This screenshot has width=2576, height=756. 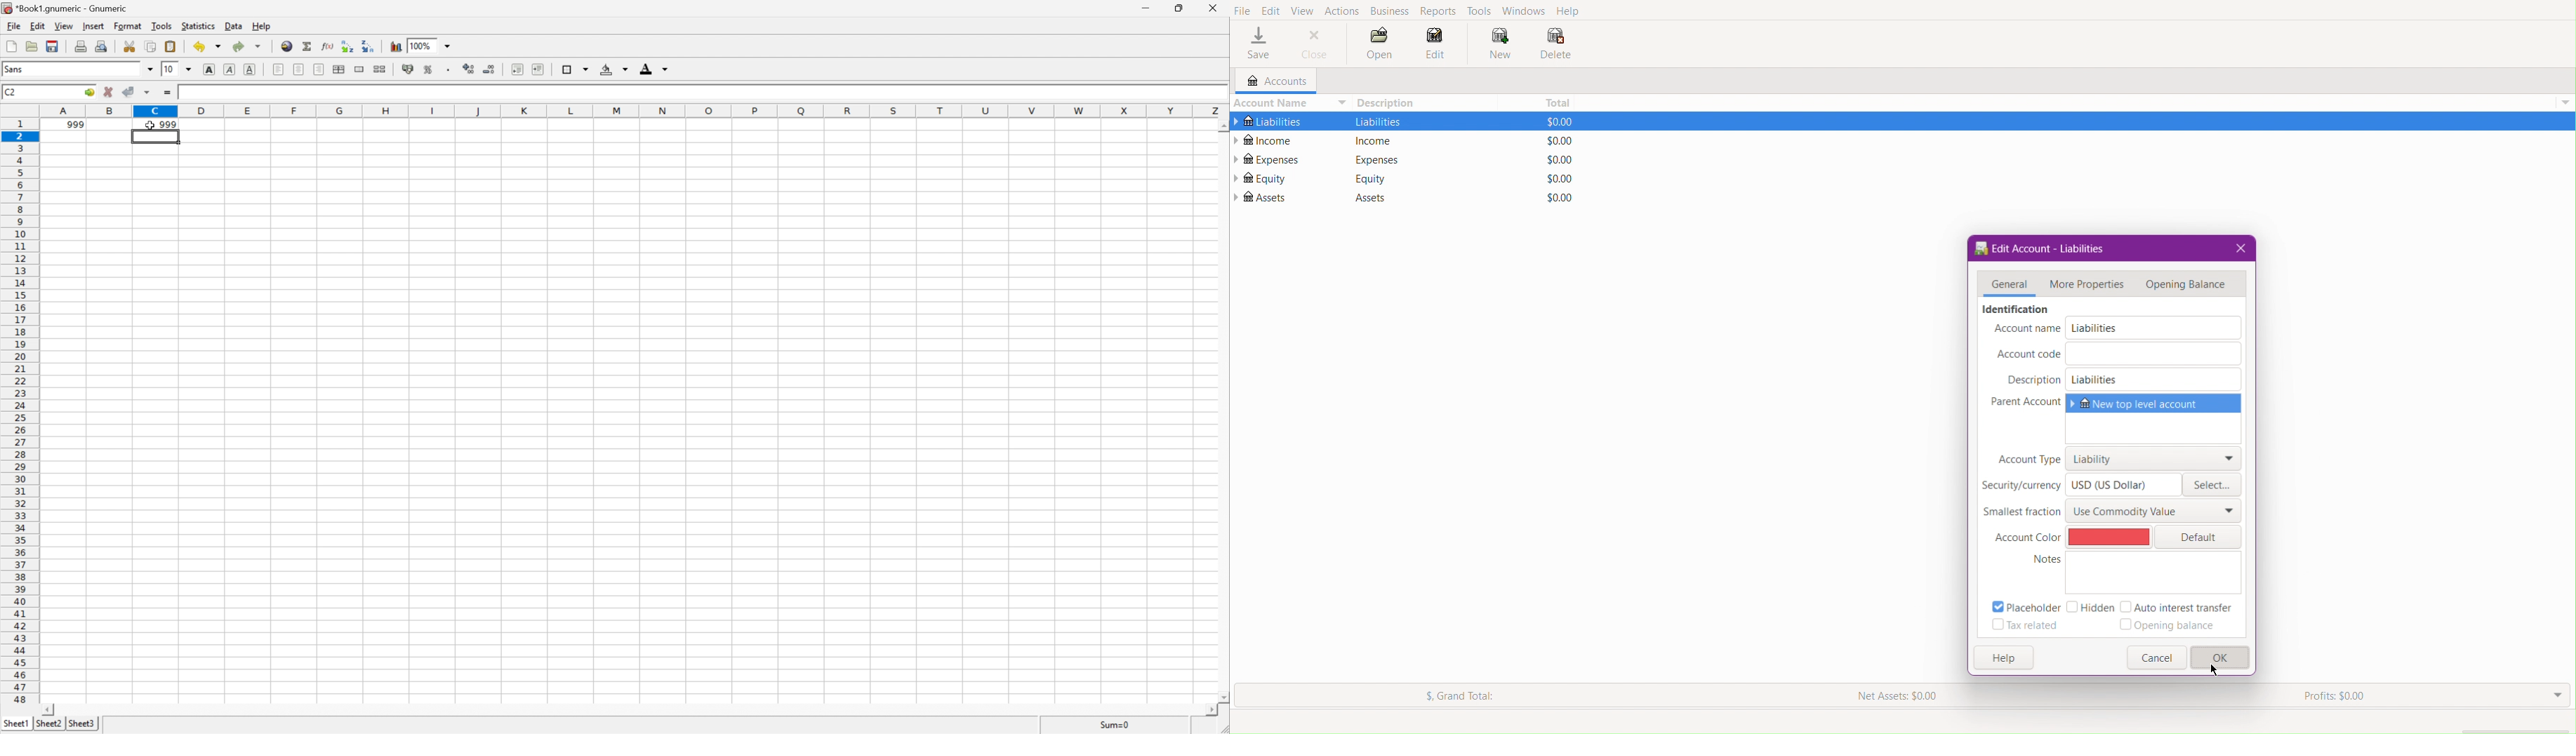 What do you see at coordinates (468, 68) in the screenshot?
I see `increase number of decimals displayed` at bounding box center [468, 68].